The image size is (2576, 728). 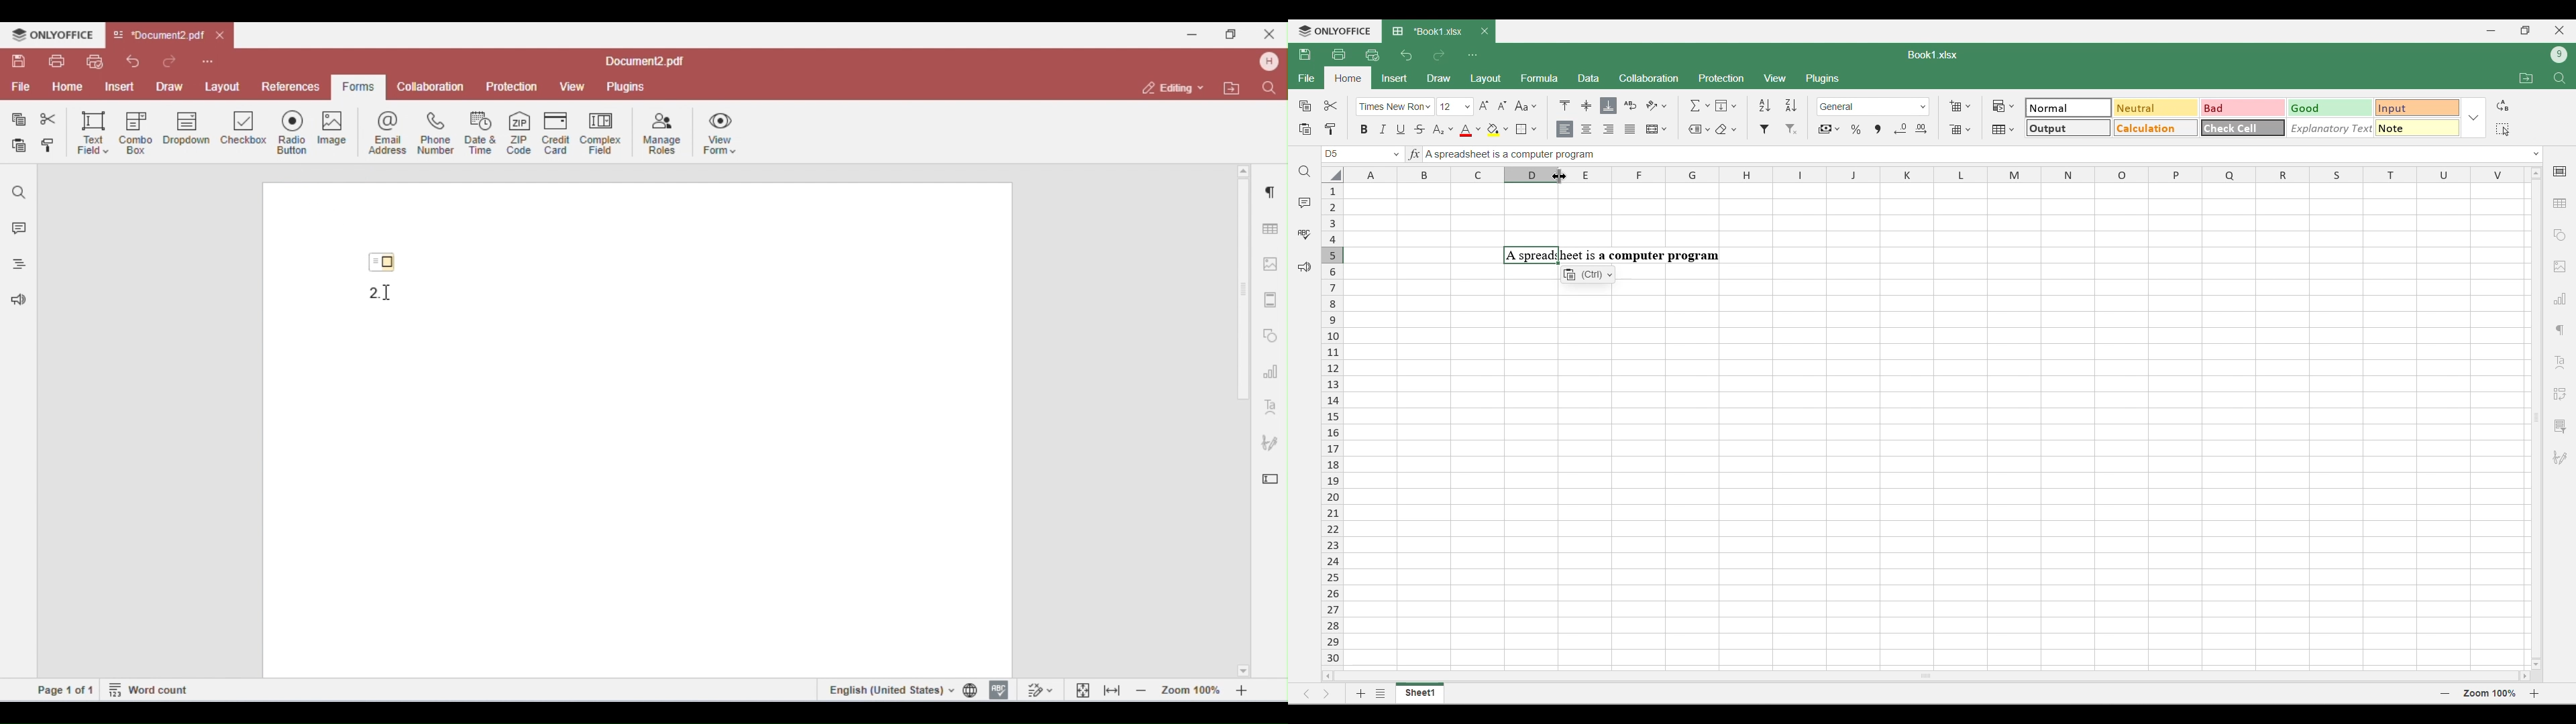 What do you see at coordinates (1400, 129) in the screenshot?
I see `Underline` at bounding box center [1400, 129].